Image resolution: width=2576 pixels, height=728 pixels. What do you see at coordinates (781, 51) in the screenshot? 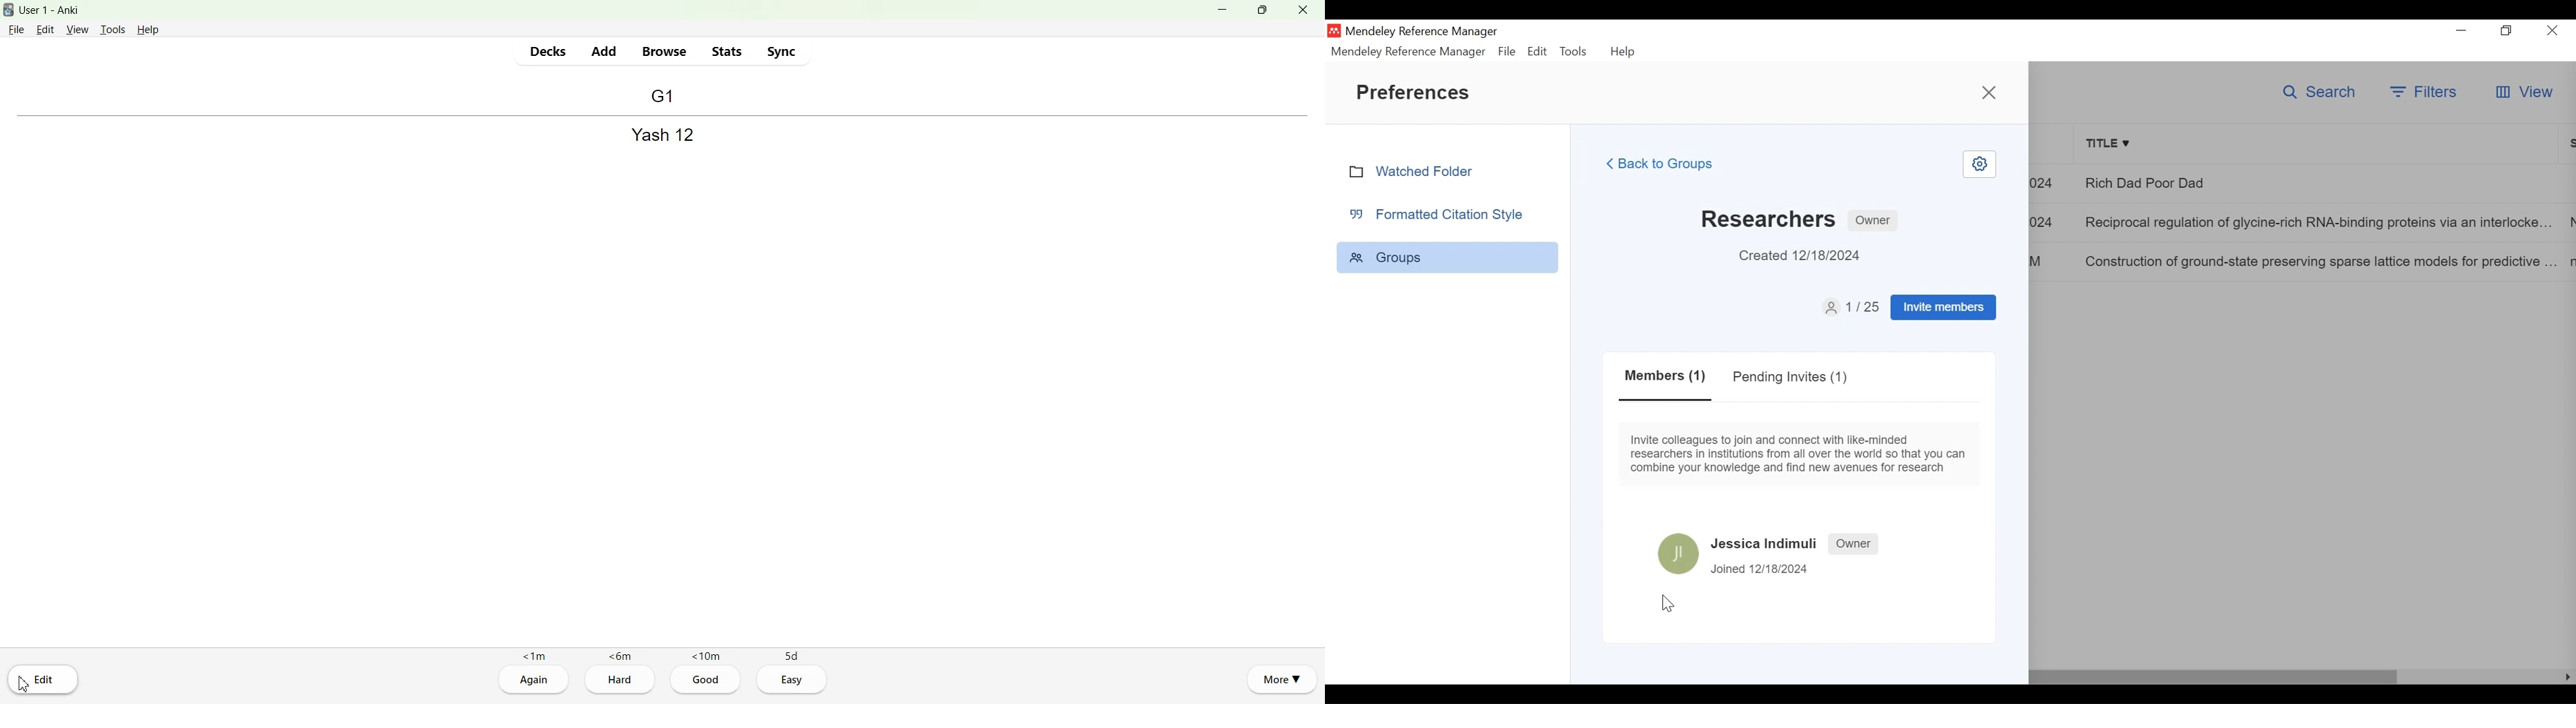
I see `Sync` at bounding box center [781, 51].